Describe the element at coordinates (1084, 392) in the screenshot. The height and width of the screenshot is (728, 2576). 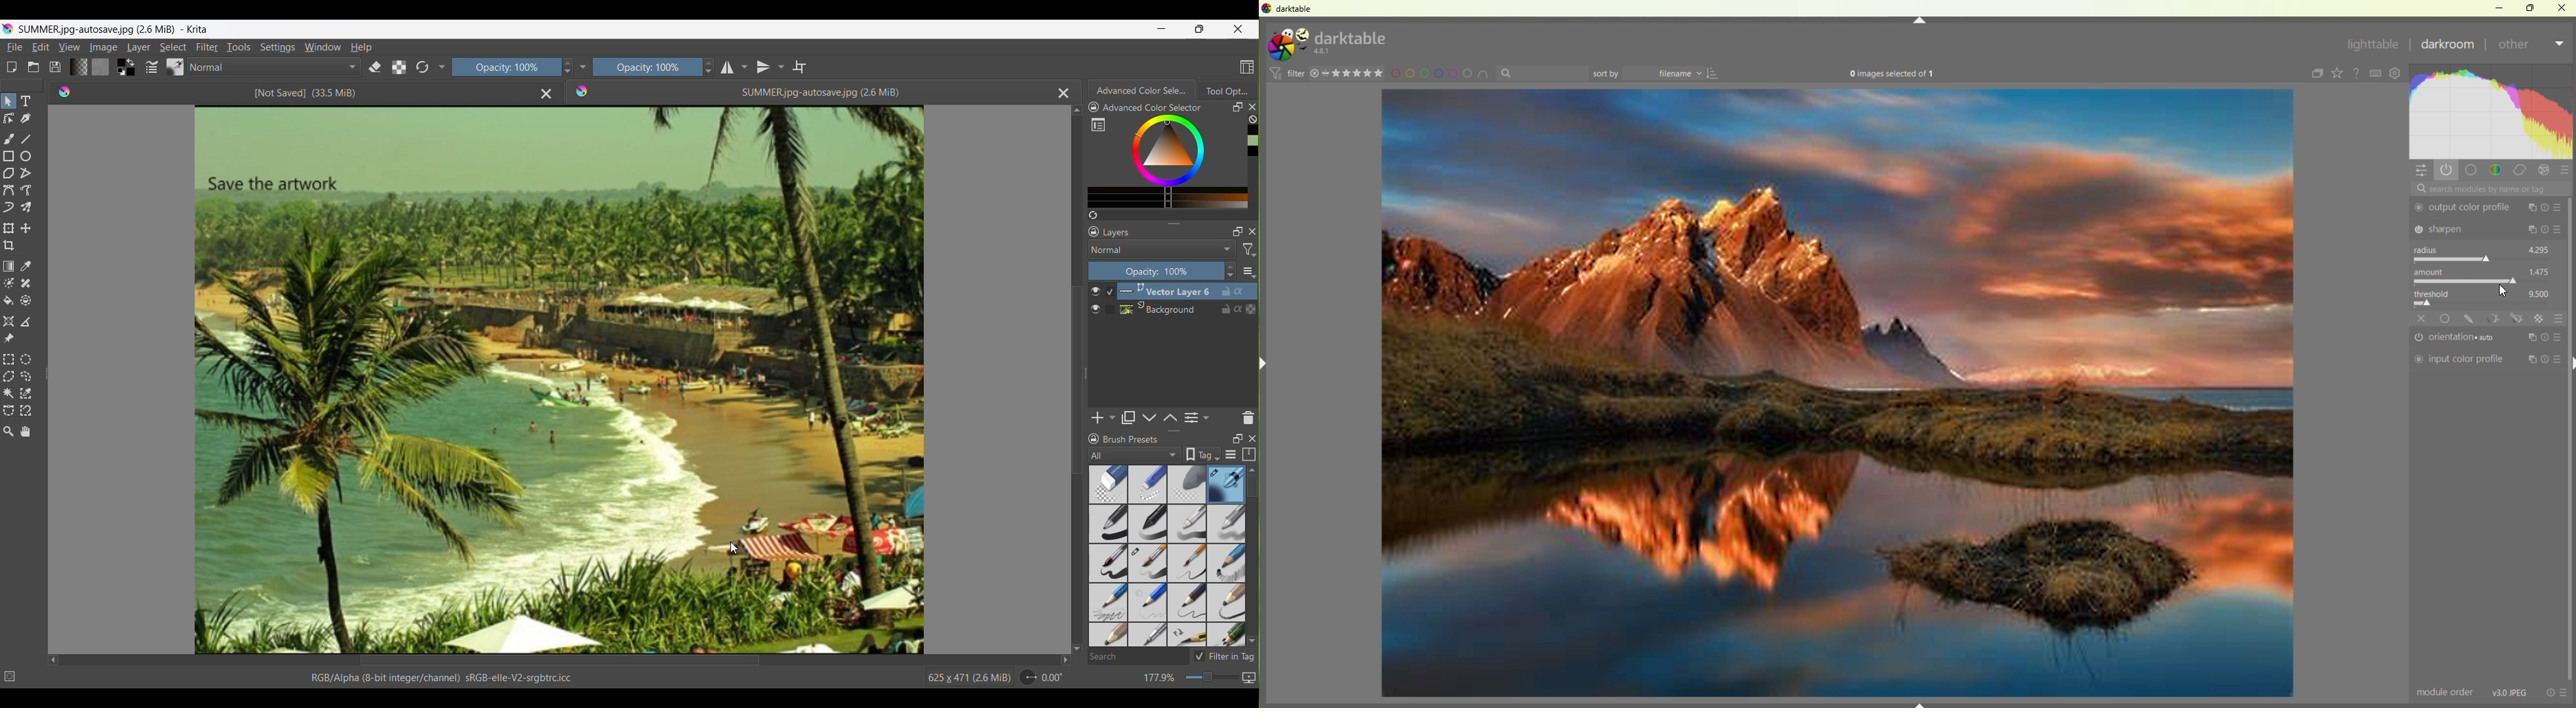
I see `Change width of panels attached to this line` at that location.